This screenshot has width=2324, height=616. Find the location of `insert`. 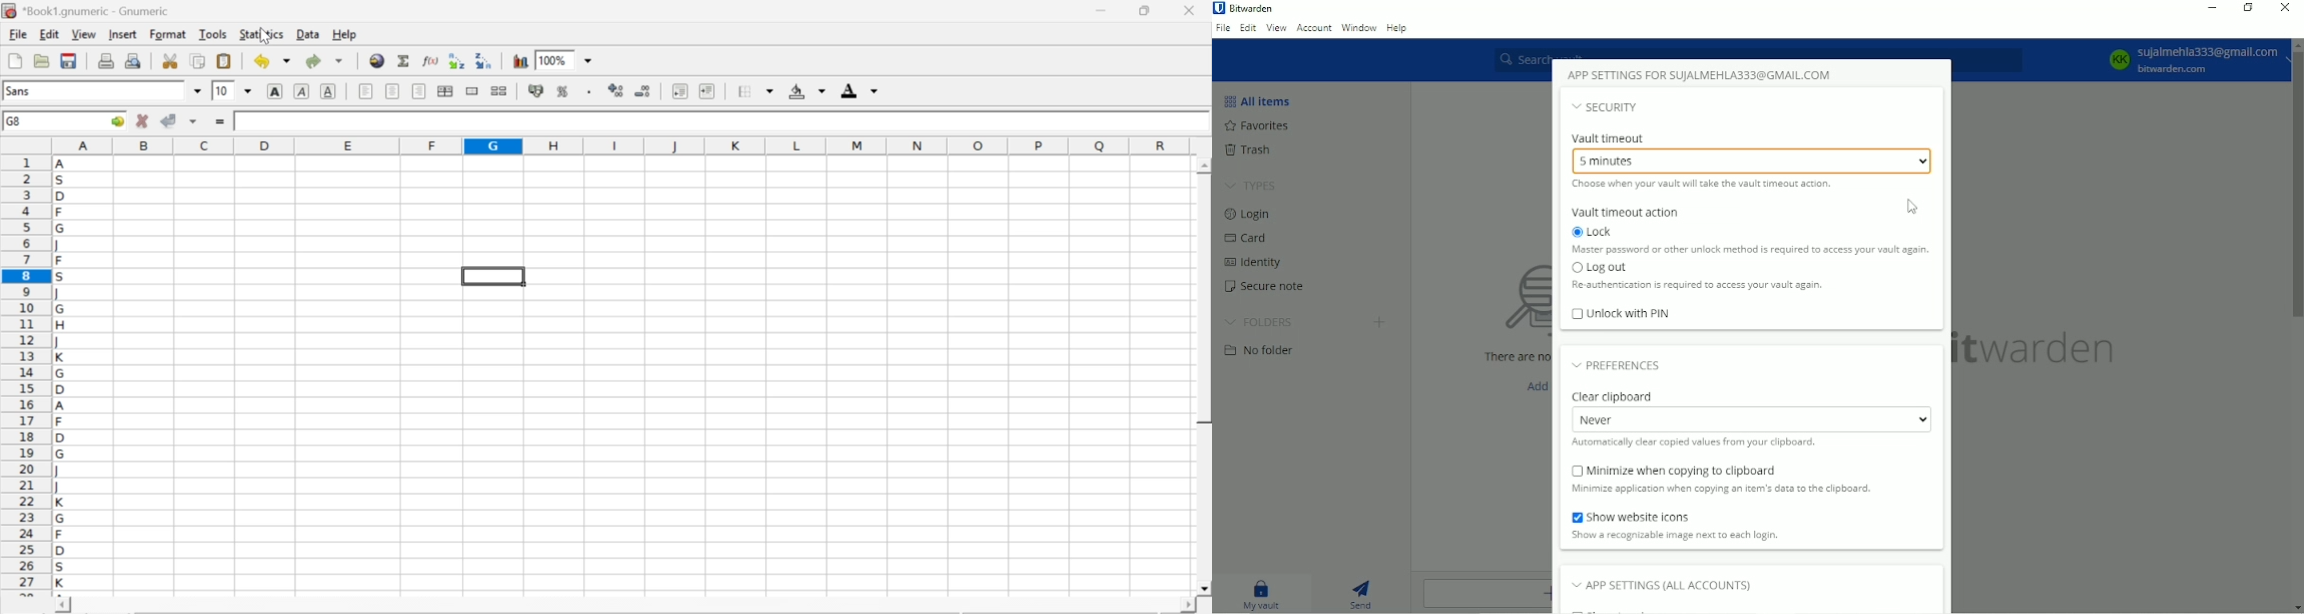

insert is located at coordinates (121, 33).